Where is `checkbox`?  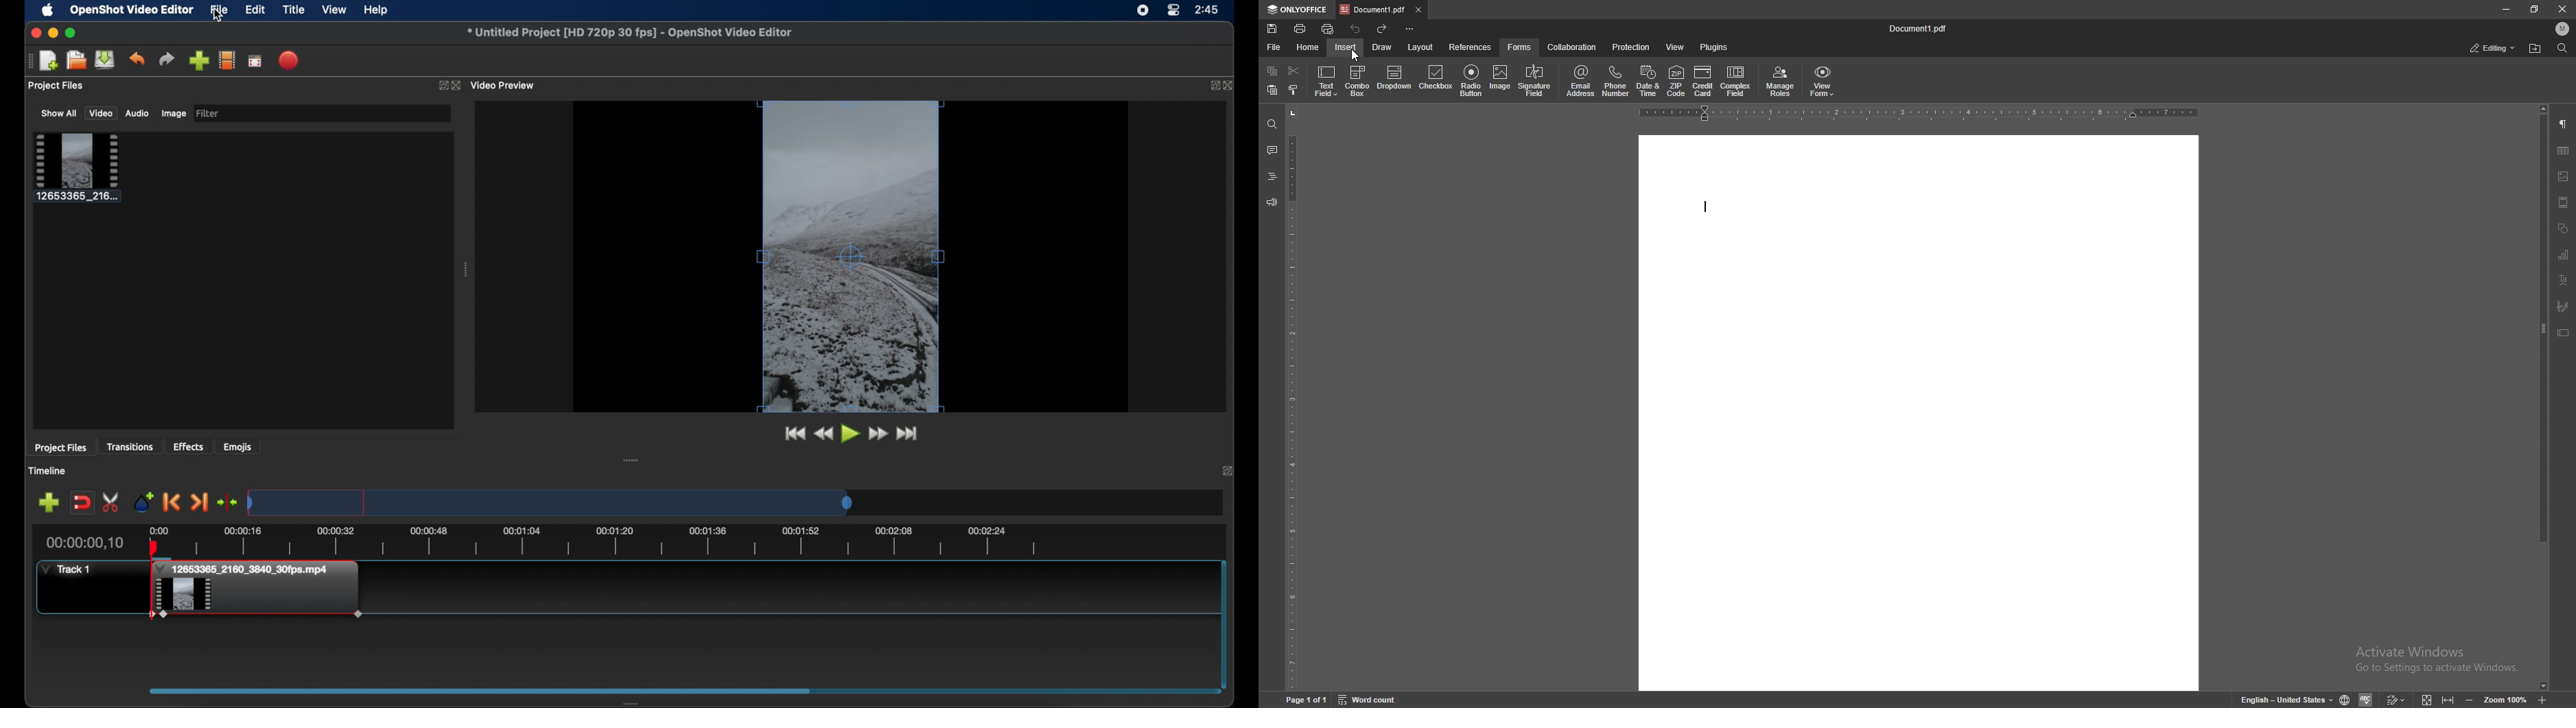 checkbox is located at coordinates (1436, 79).